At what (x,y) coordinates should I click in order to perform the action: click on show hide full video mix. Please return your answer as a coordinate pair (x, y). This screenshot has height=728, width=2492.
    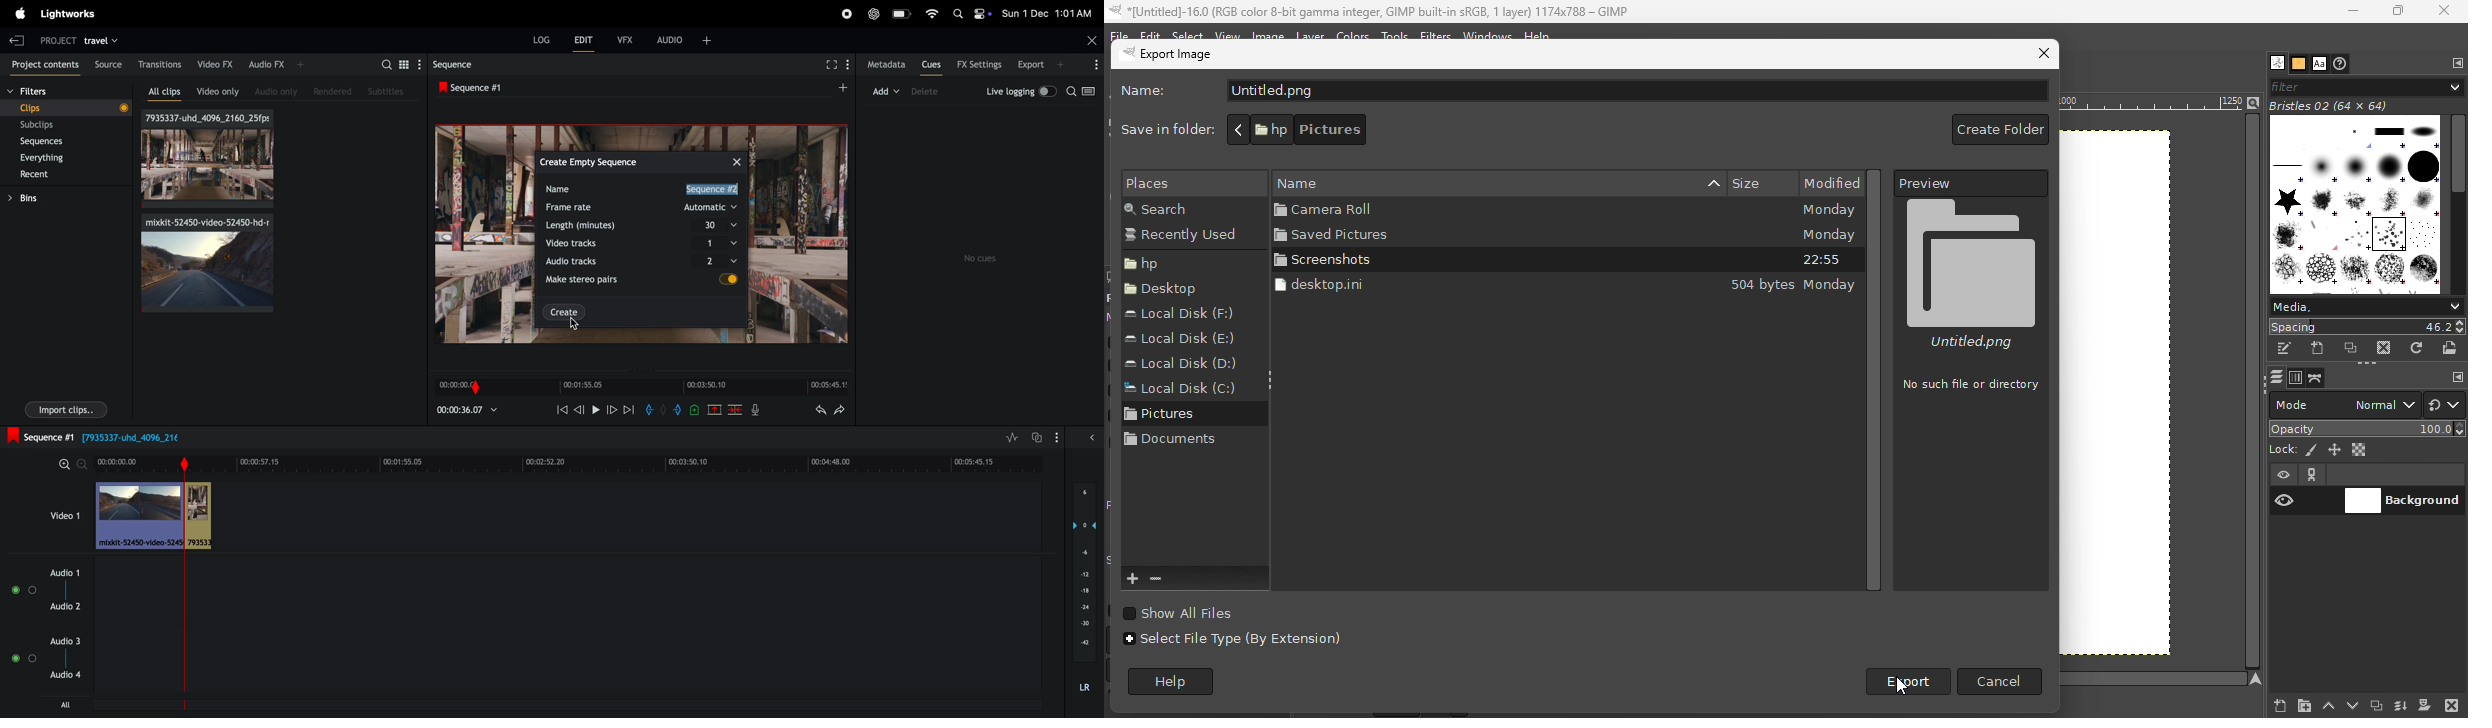
    Looking at the image, I should click on (1092, 437).